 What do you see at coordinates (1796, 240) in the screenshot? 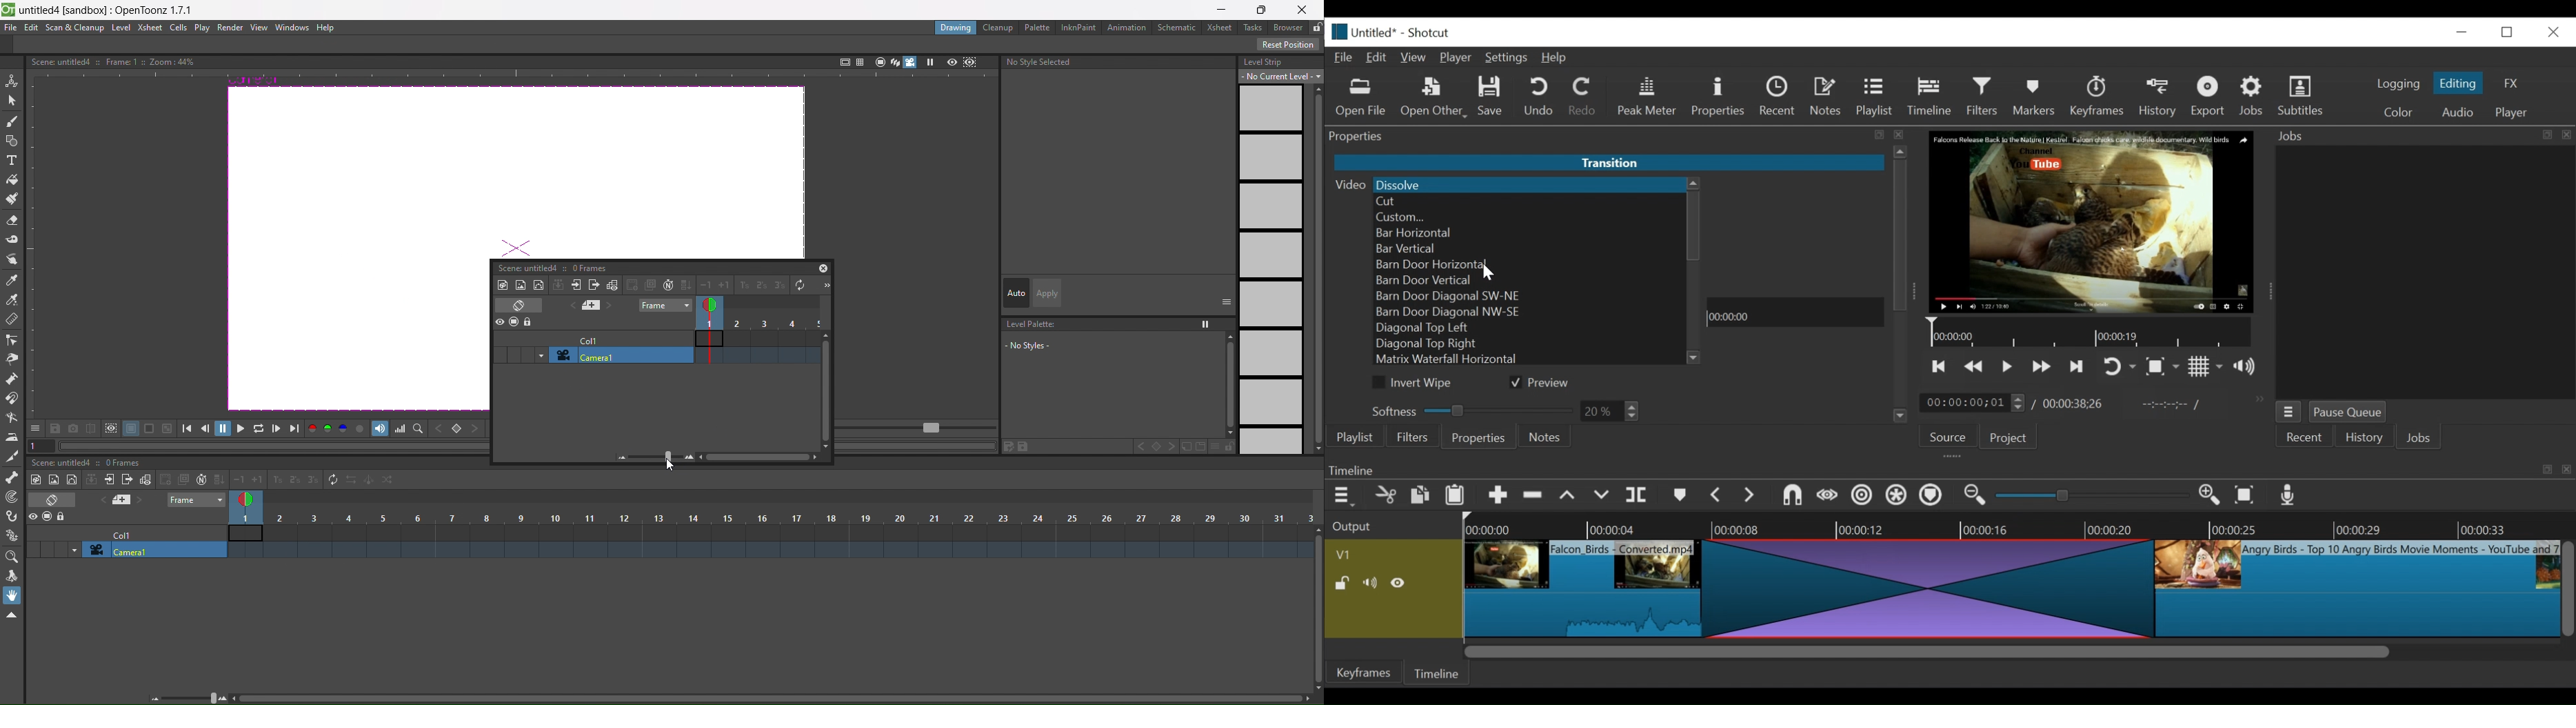
I see `Transition Preview` at bounding box center [1796, 240].